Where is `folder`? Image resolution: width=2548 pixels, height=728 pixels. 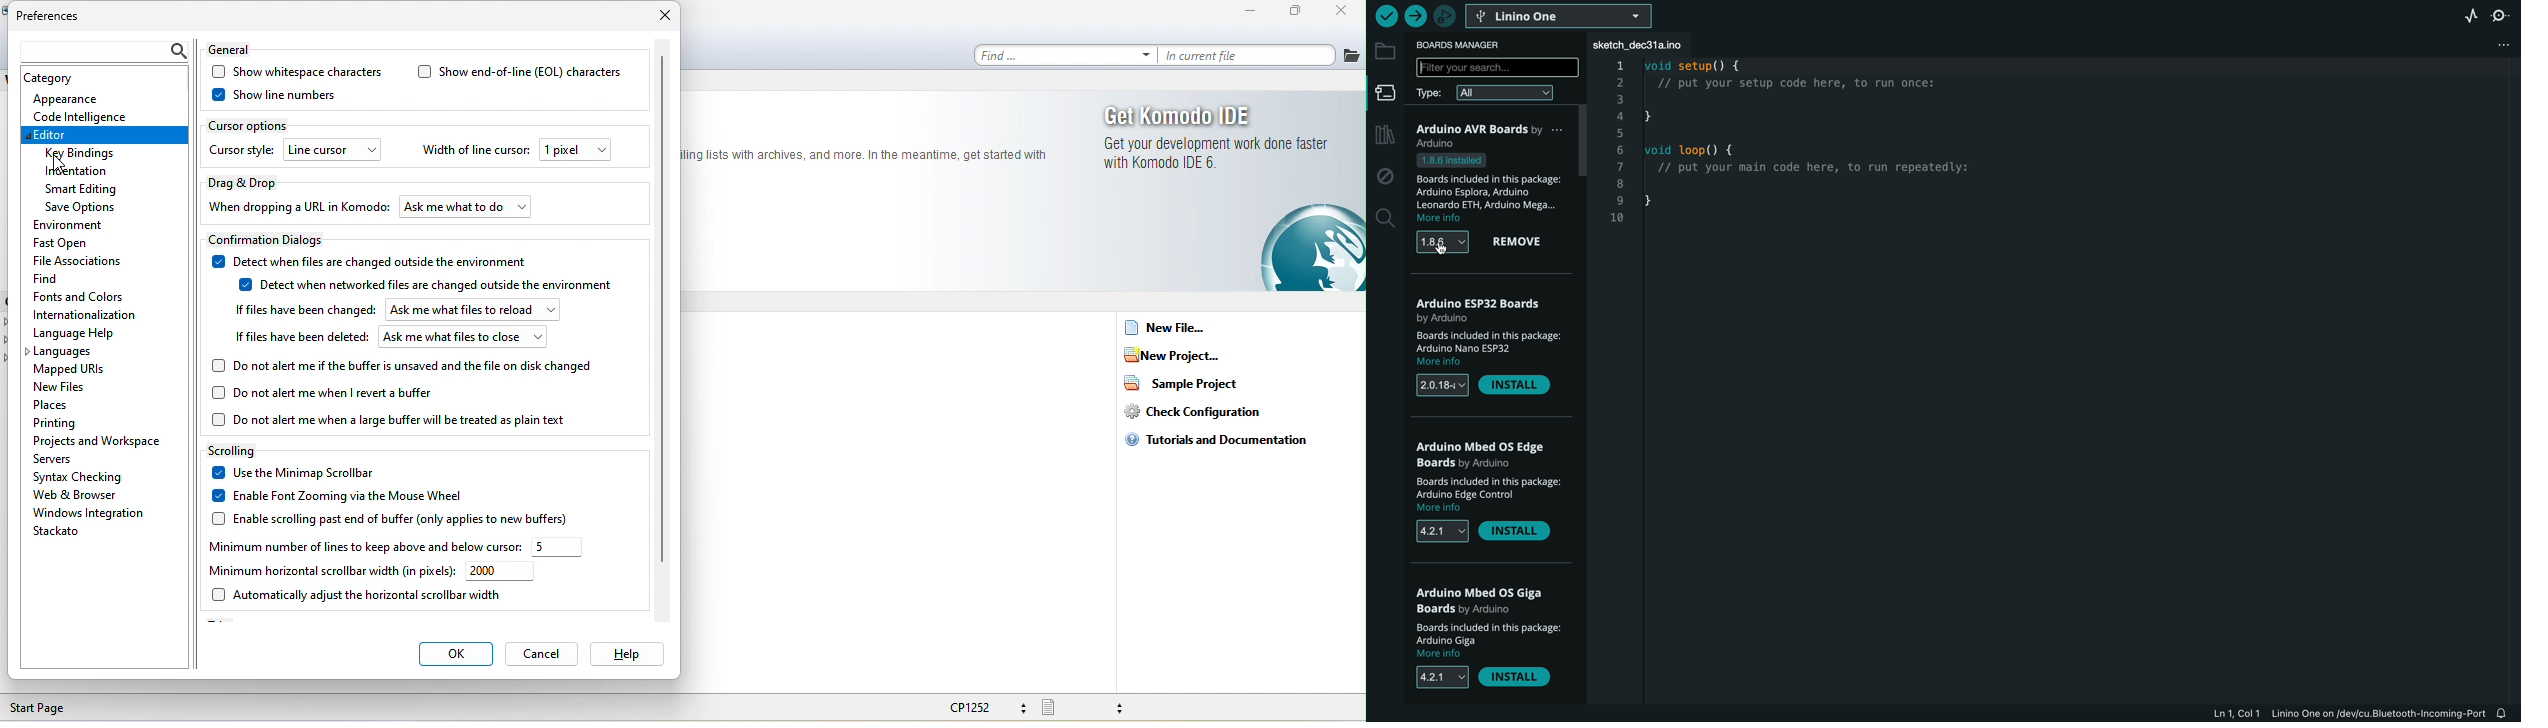 folder is located at coordinates (1385, 51).